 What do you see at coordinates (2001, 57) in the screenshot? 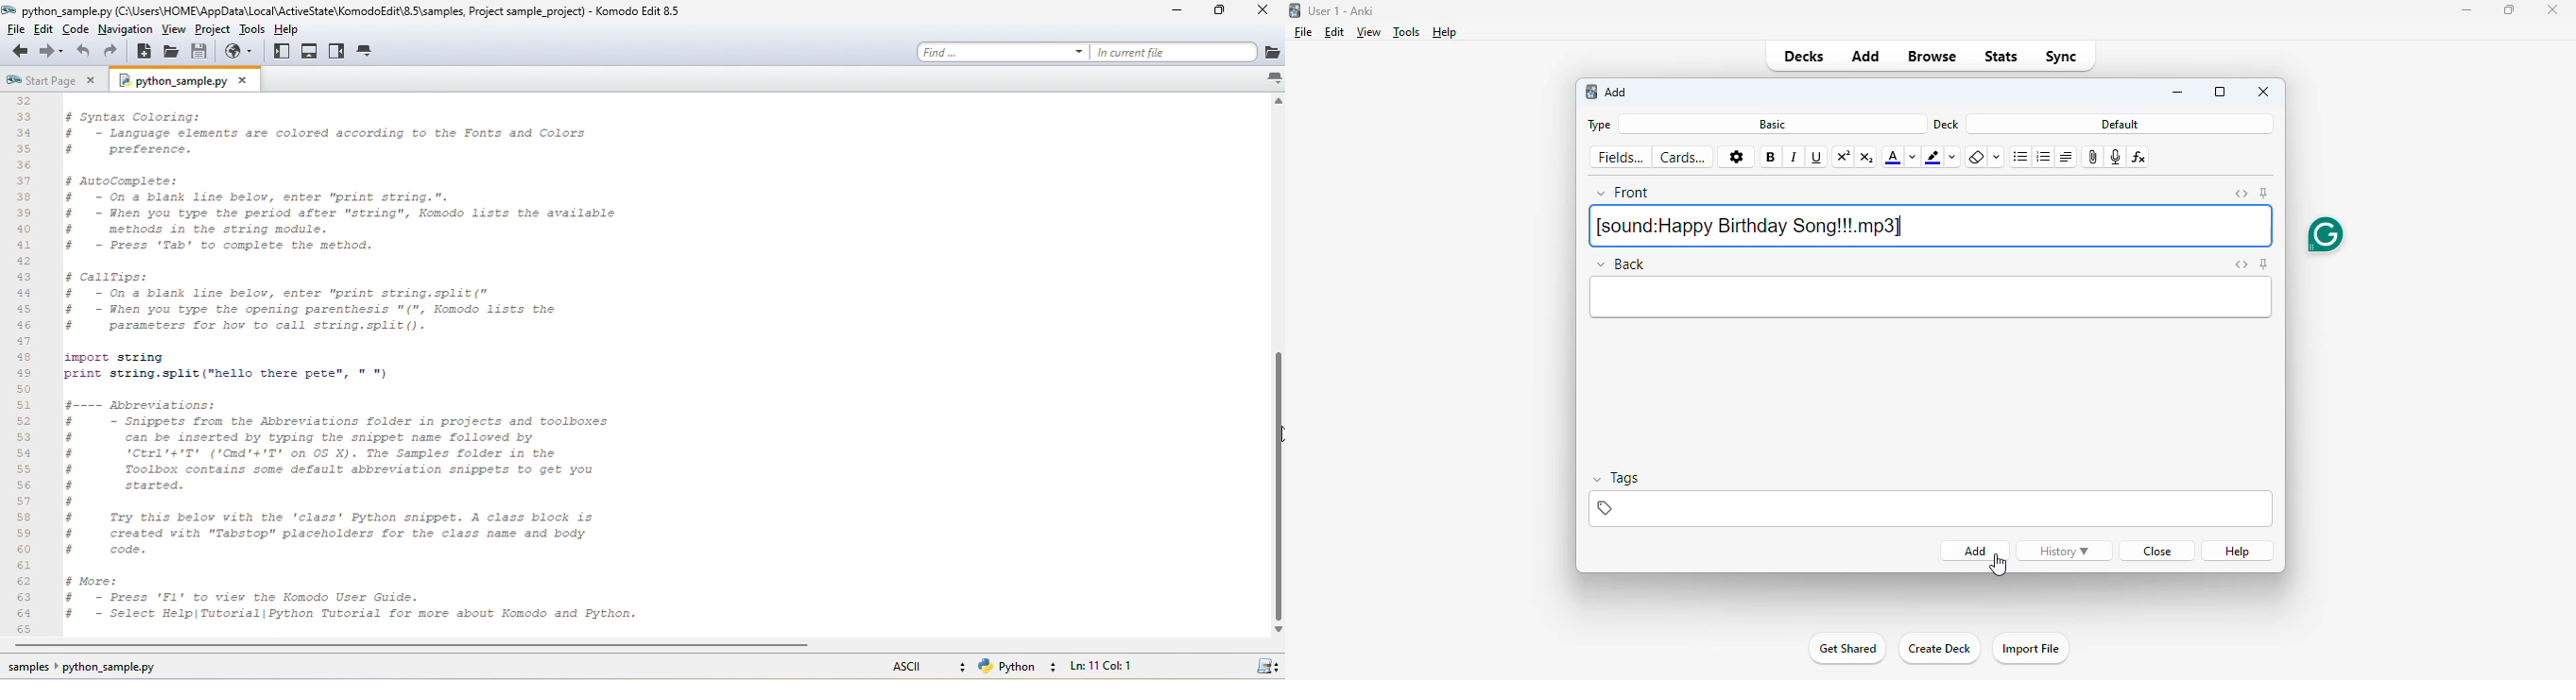
I see `stats` at bounding box center [2001, 57].